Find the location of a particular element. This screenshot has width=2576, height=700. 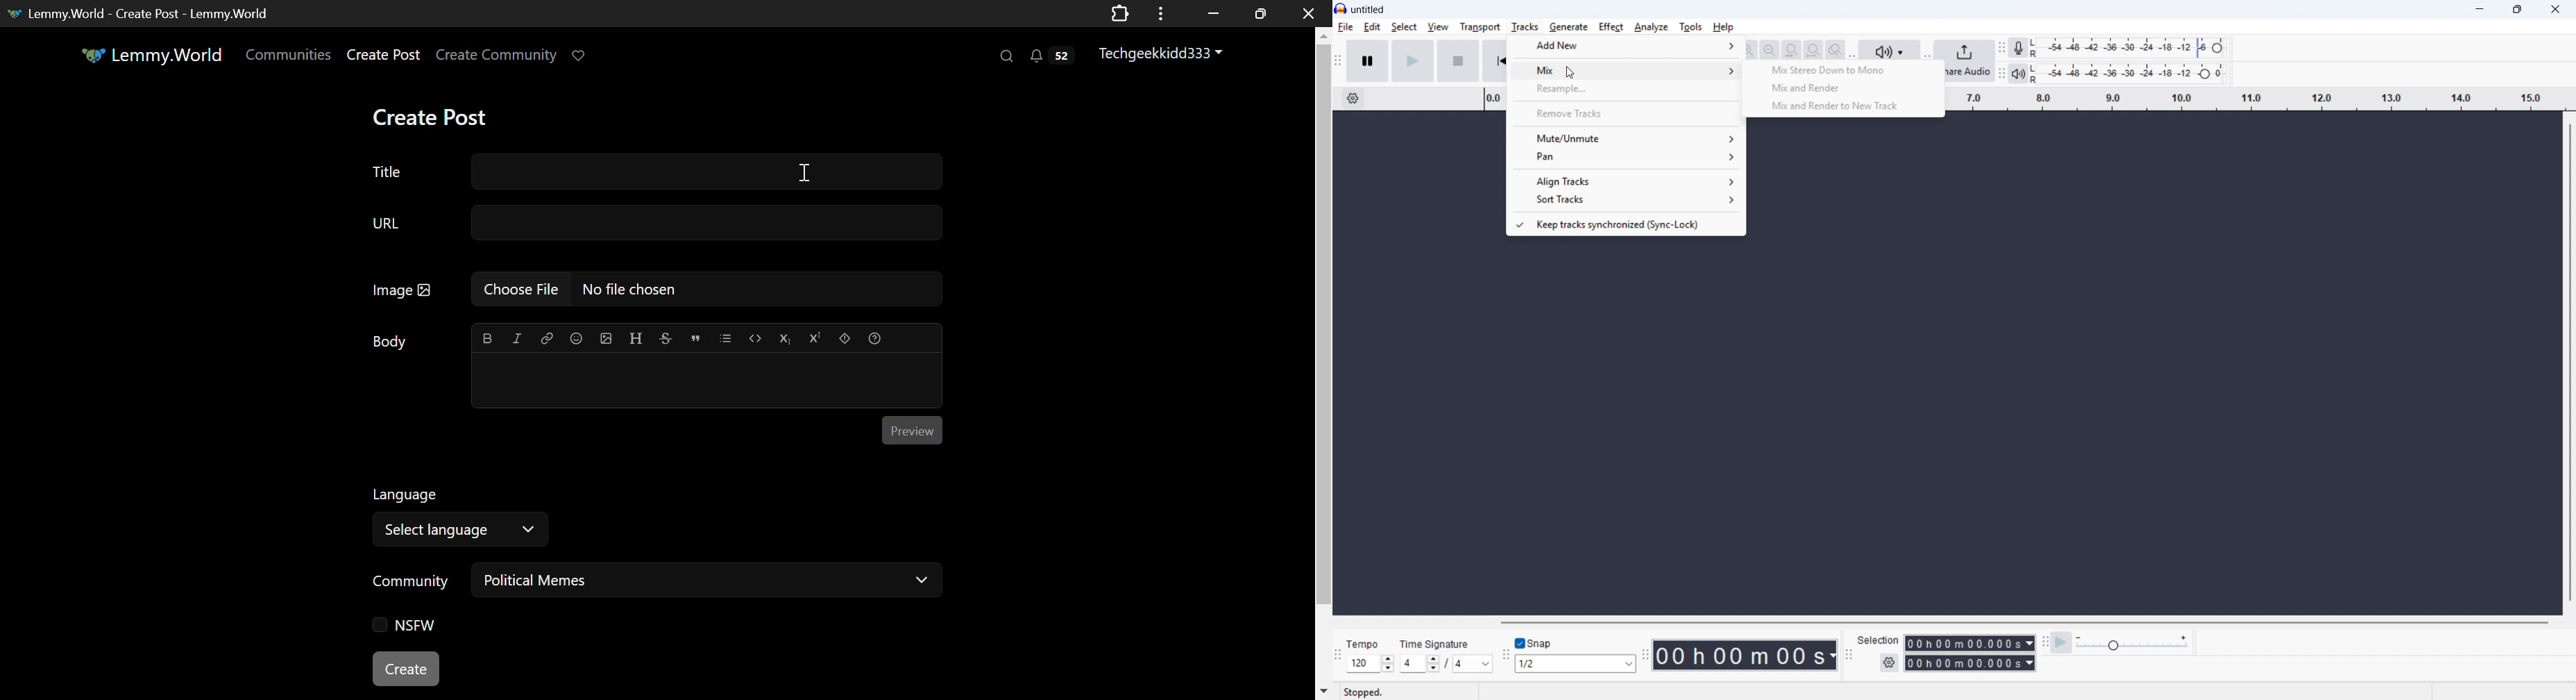

Transport  is located at coordinates (1480, 27).